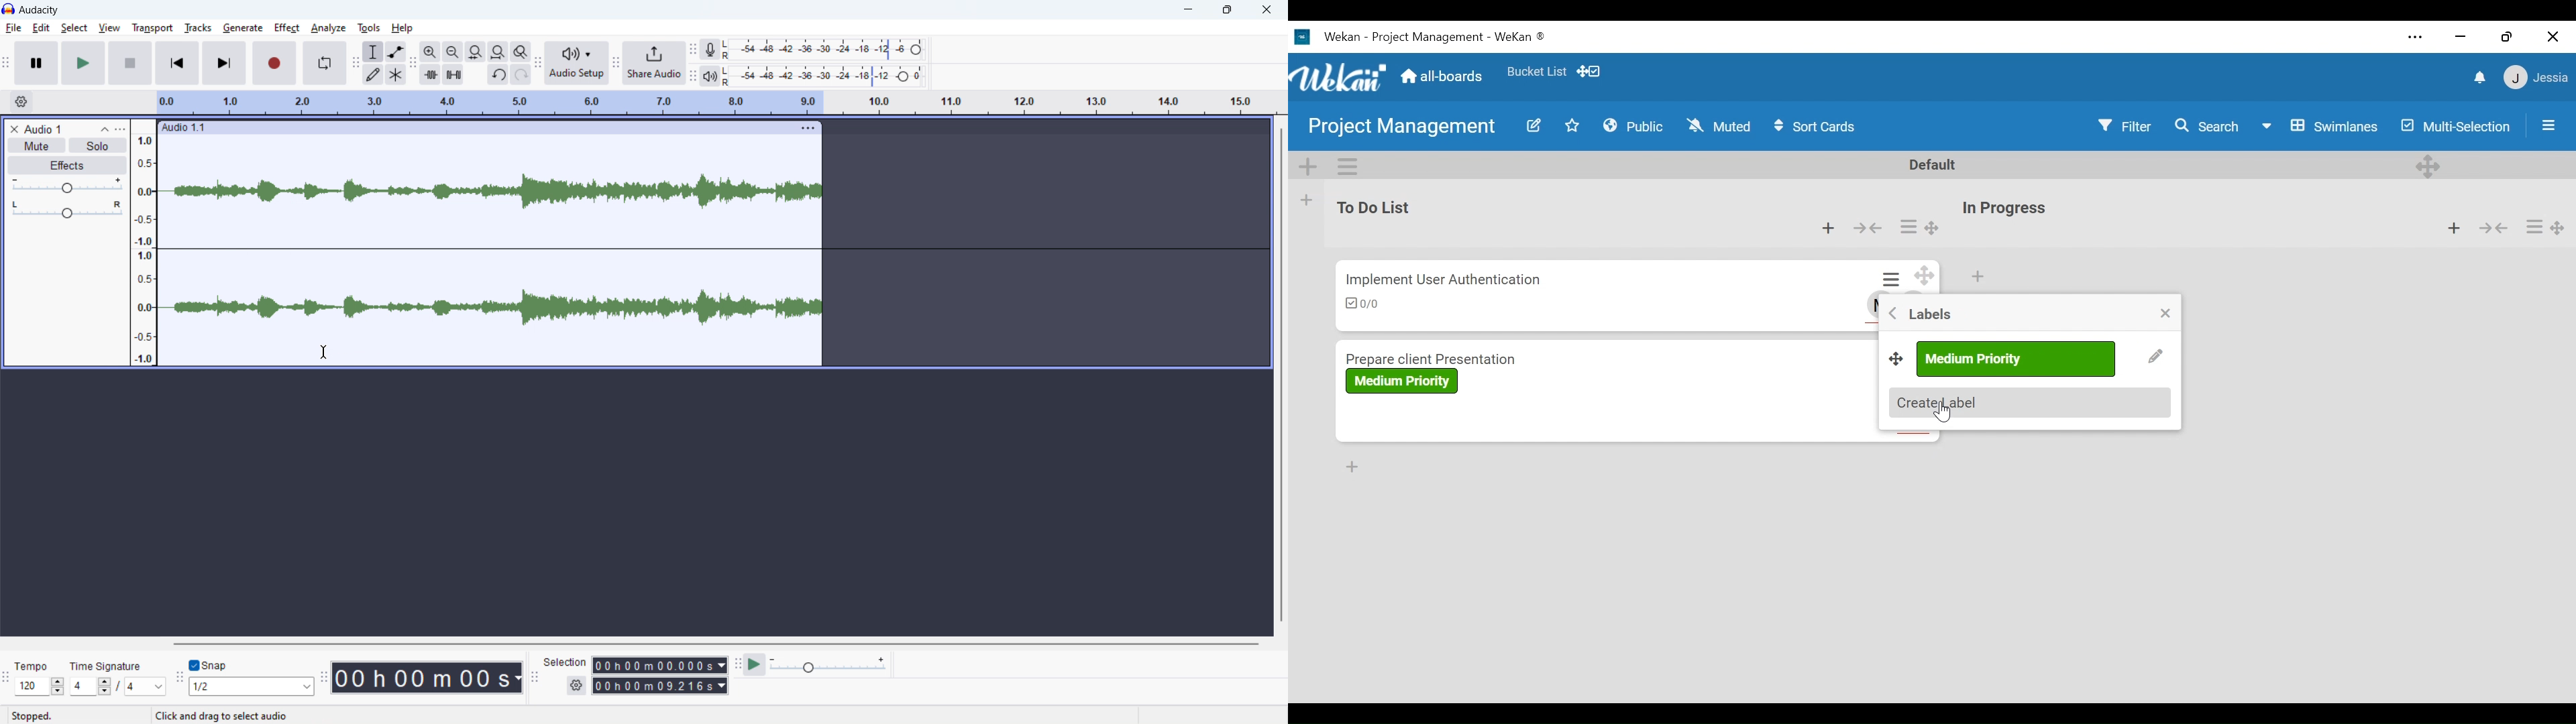  I want to click on selection settings, so click(576, 685).